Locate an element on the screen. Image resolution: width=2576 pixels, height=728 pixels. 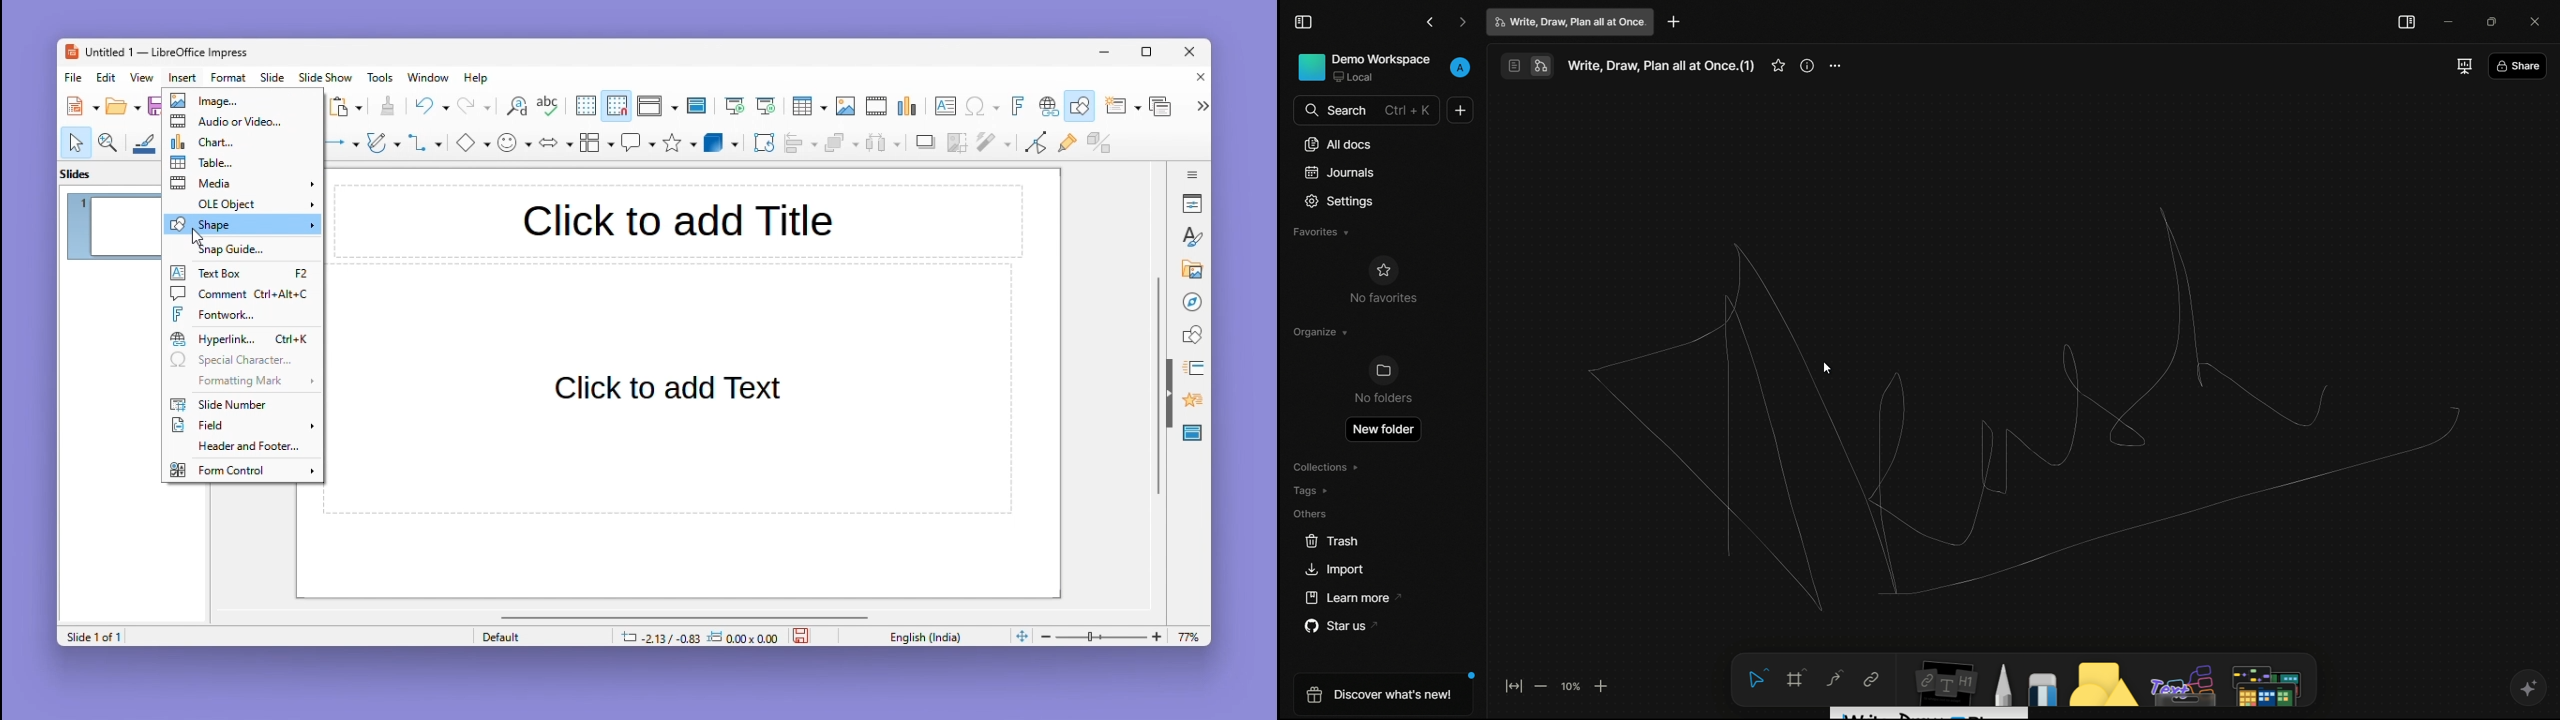
Text box is located at coordinates (945, 106).